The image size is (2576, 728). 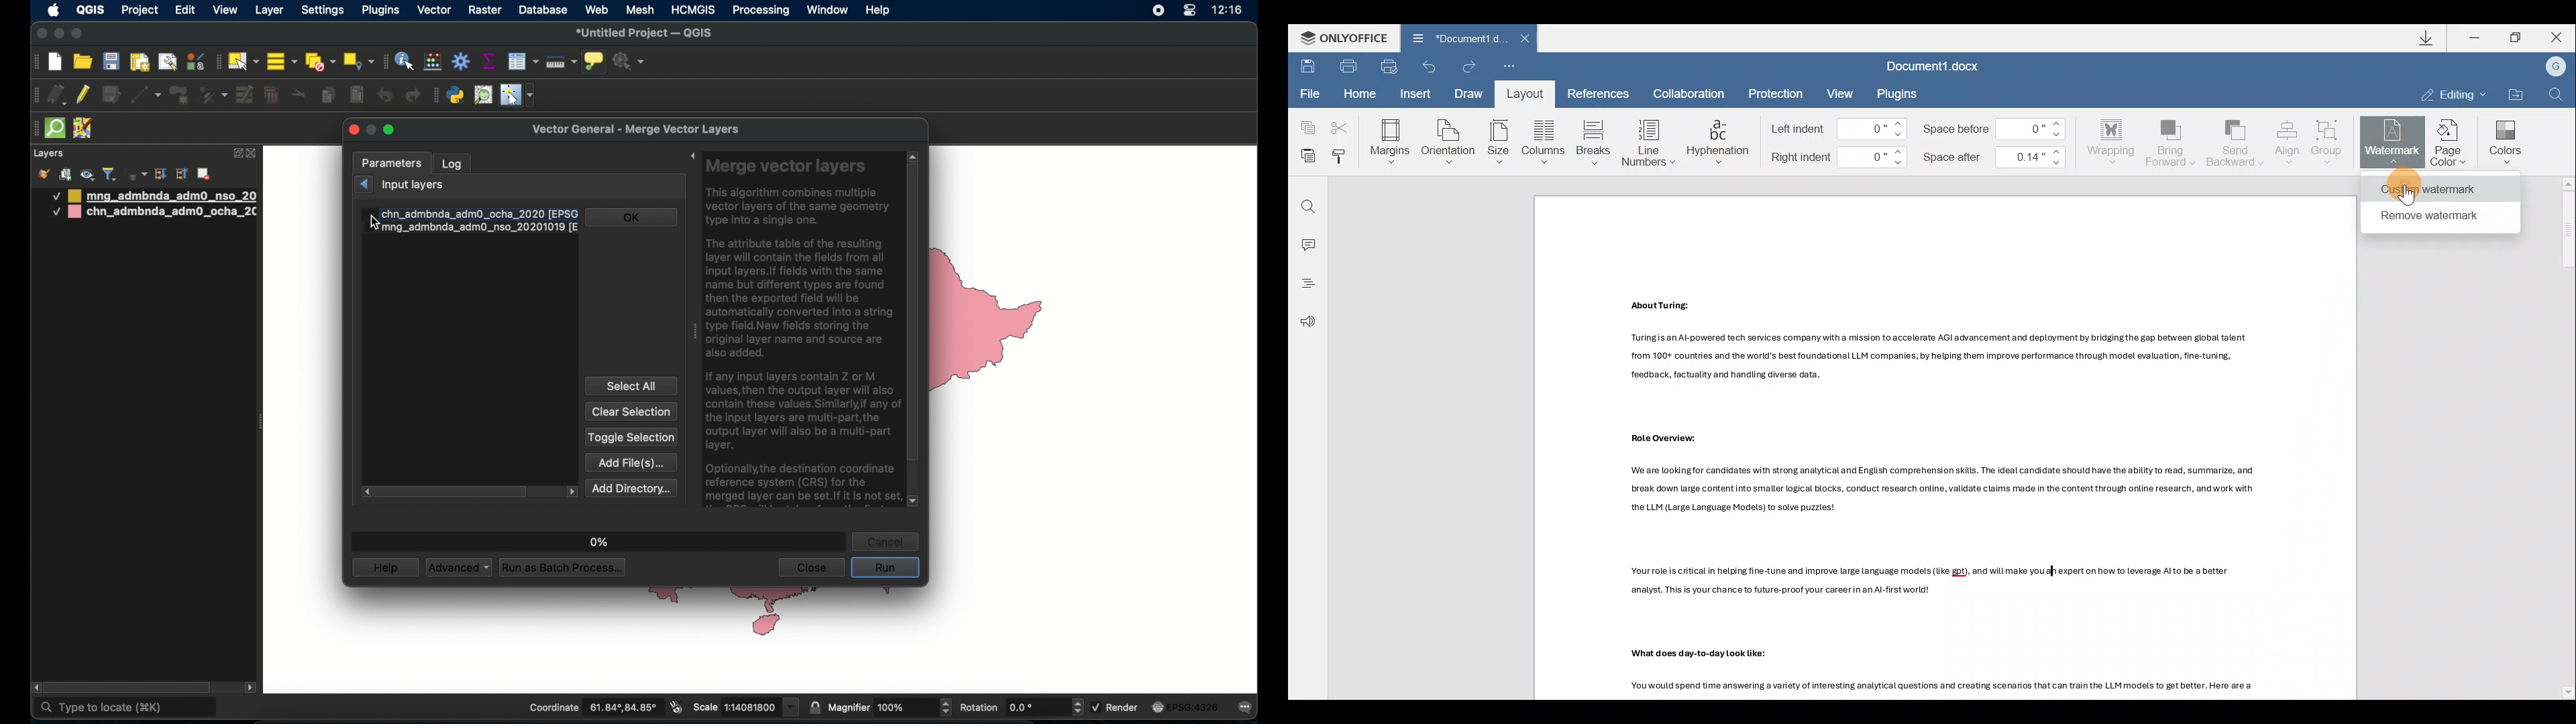 What do you see at coordinates (1307, 202) in the screenshot?
I see `Find` at bounding box center [1307, 202].